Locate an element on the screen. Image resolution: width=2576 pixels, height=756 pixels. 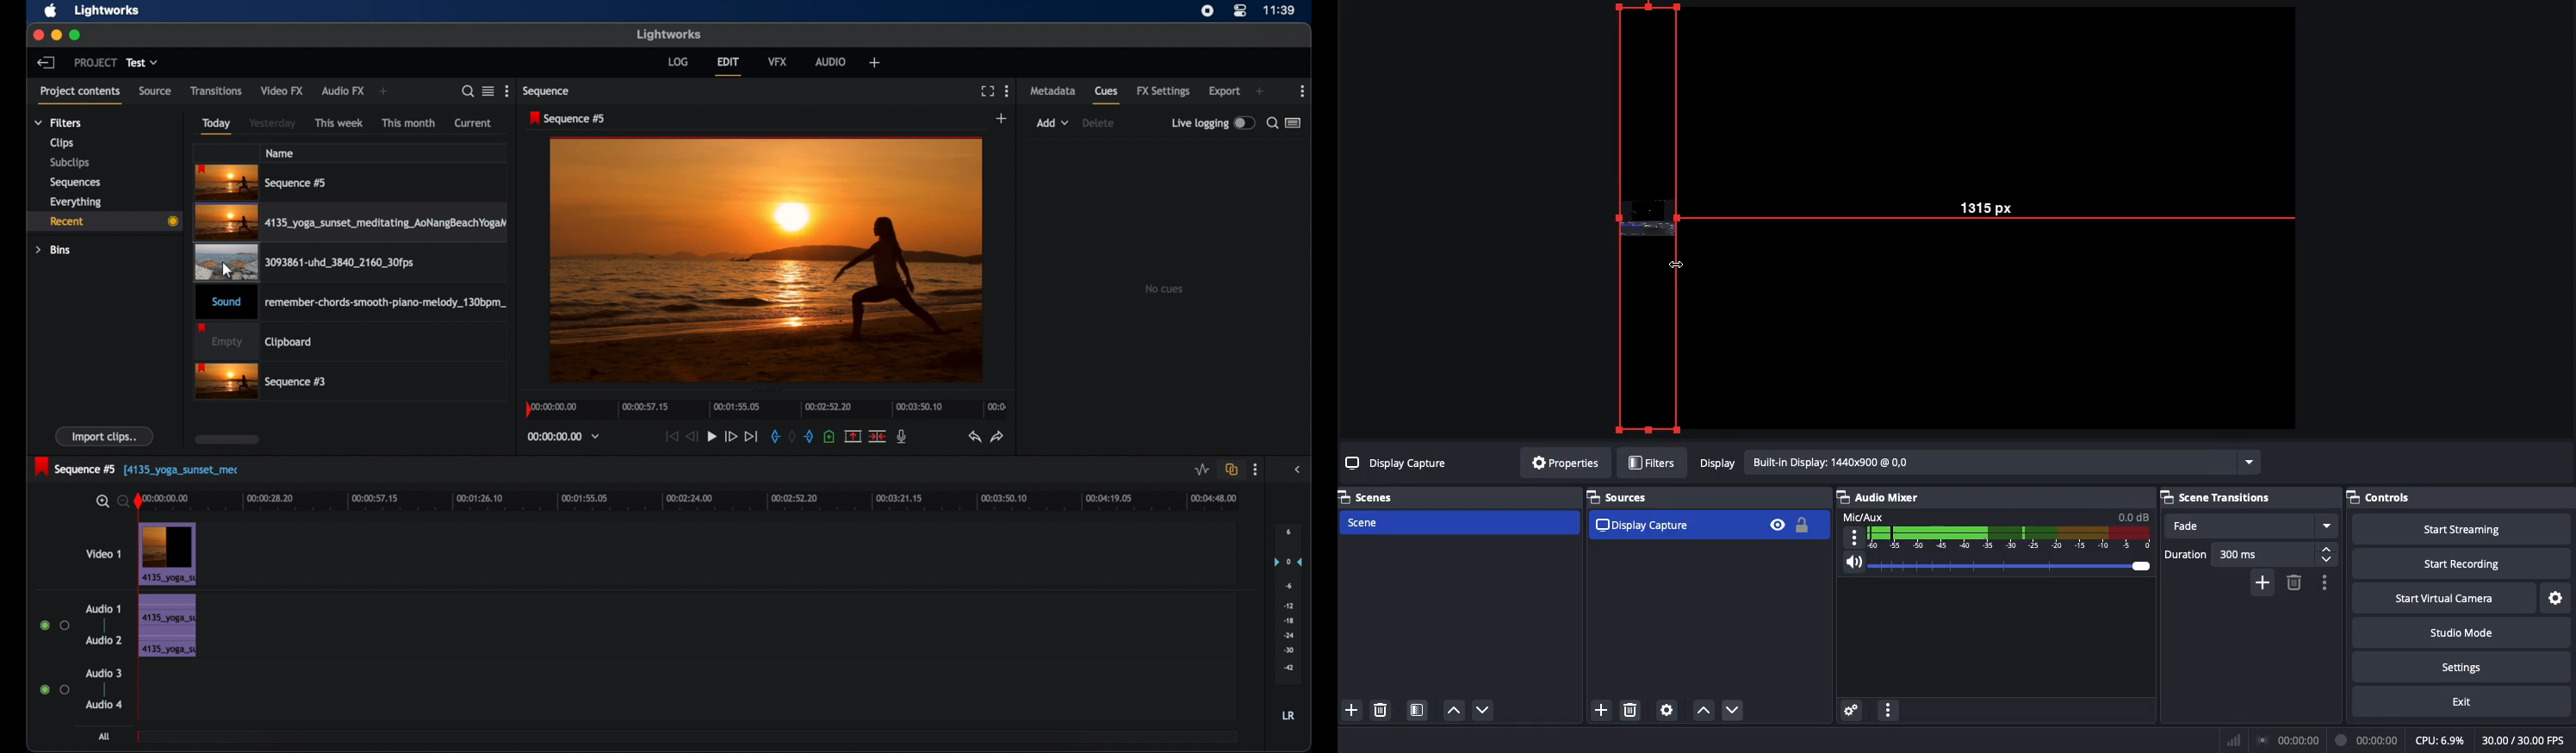
time is located at coordinates (1280, 10).